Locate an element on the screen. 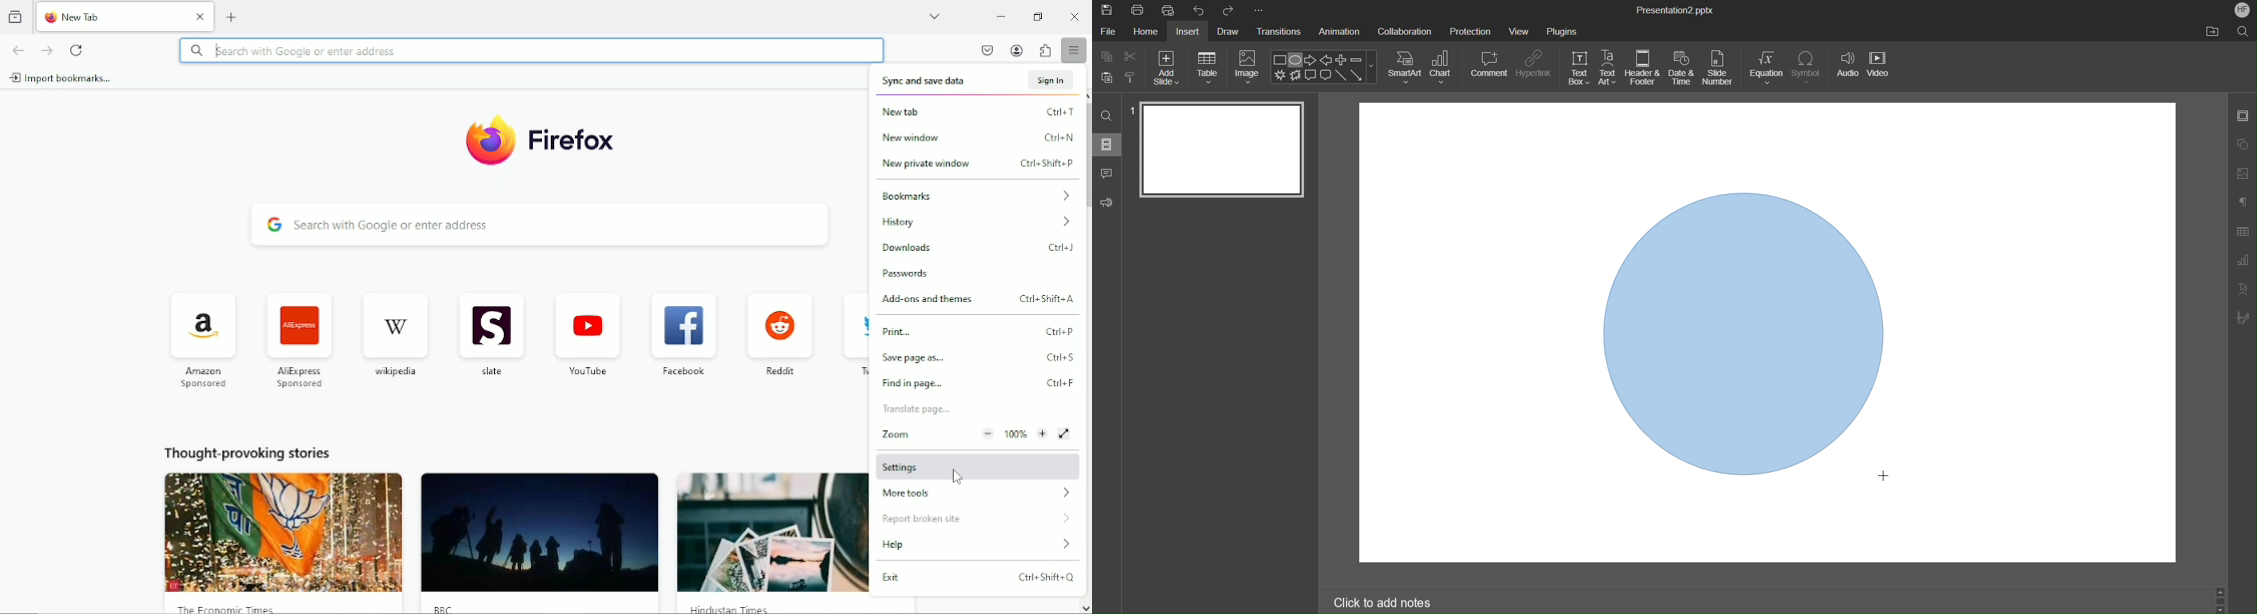  image is located at coordinates (773, 533).